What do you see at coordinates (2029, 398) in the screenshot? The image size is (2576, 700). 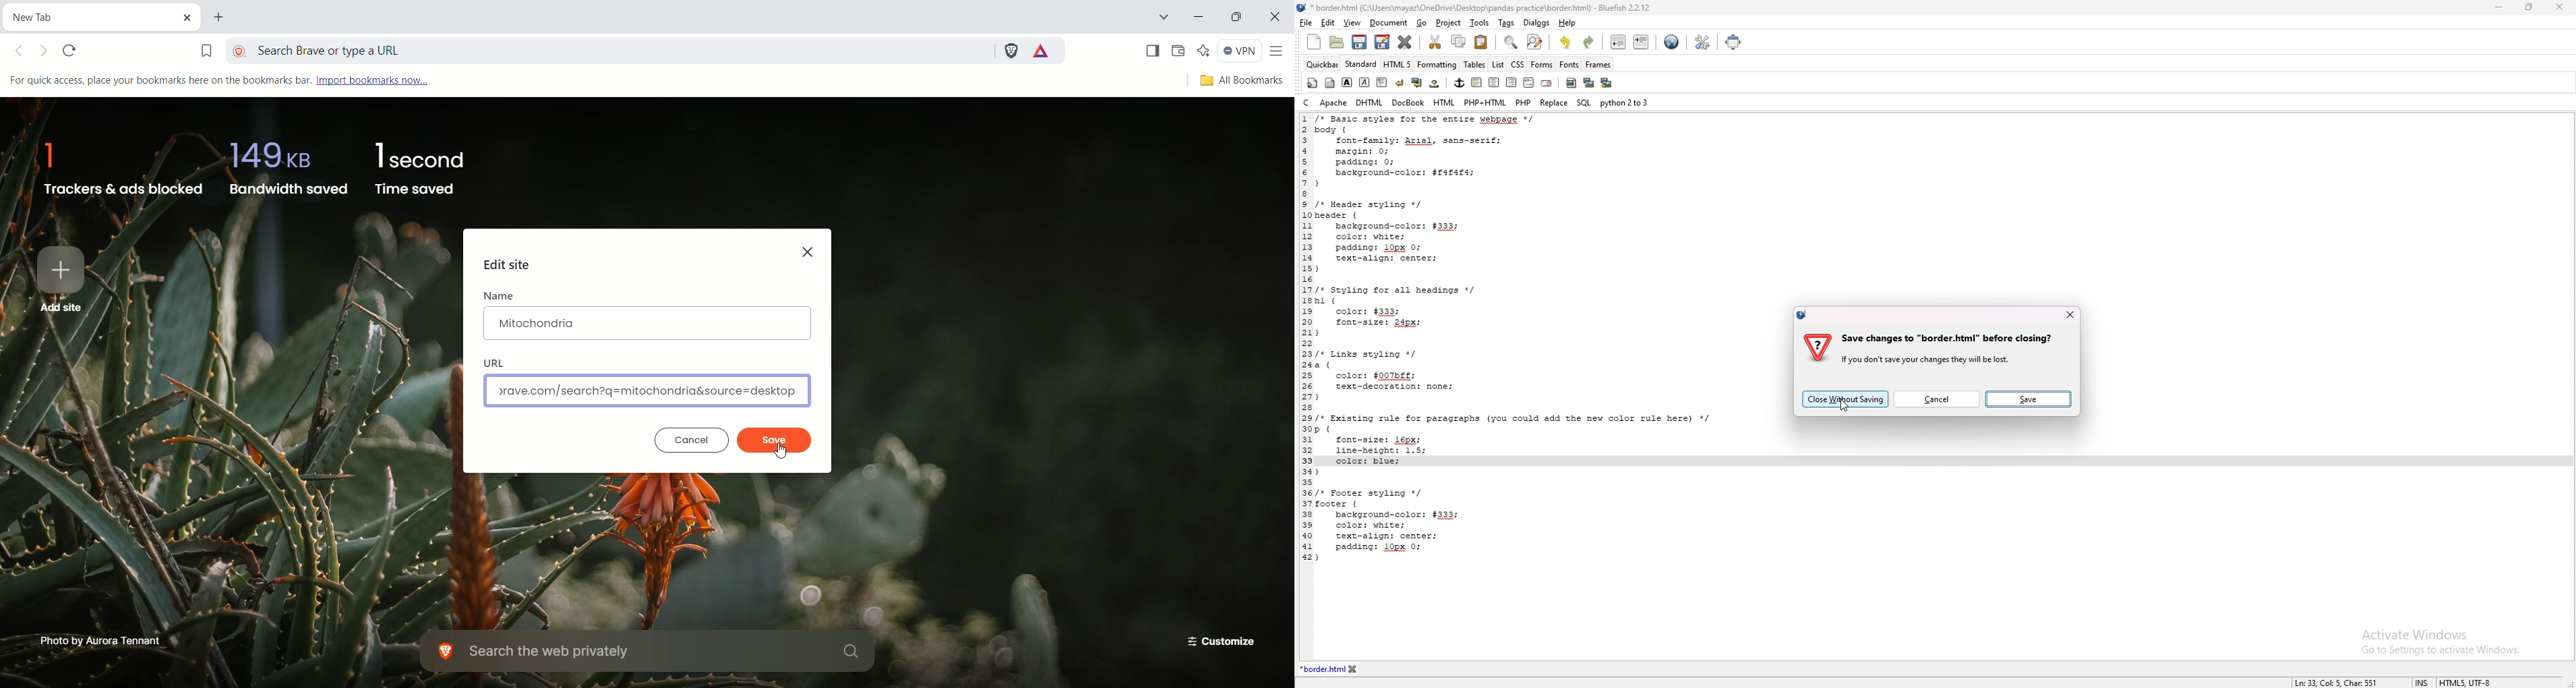 I see `save` at bounding box center [2029, 398].